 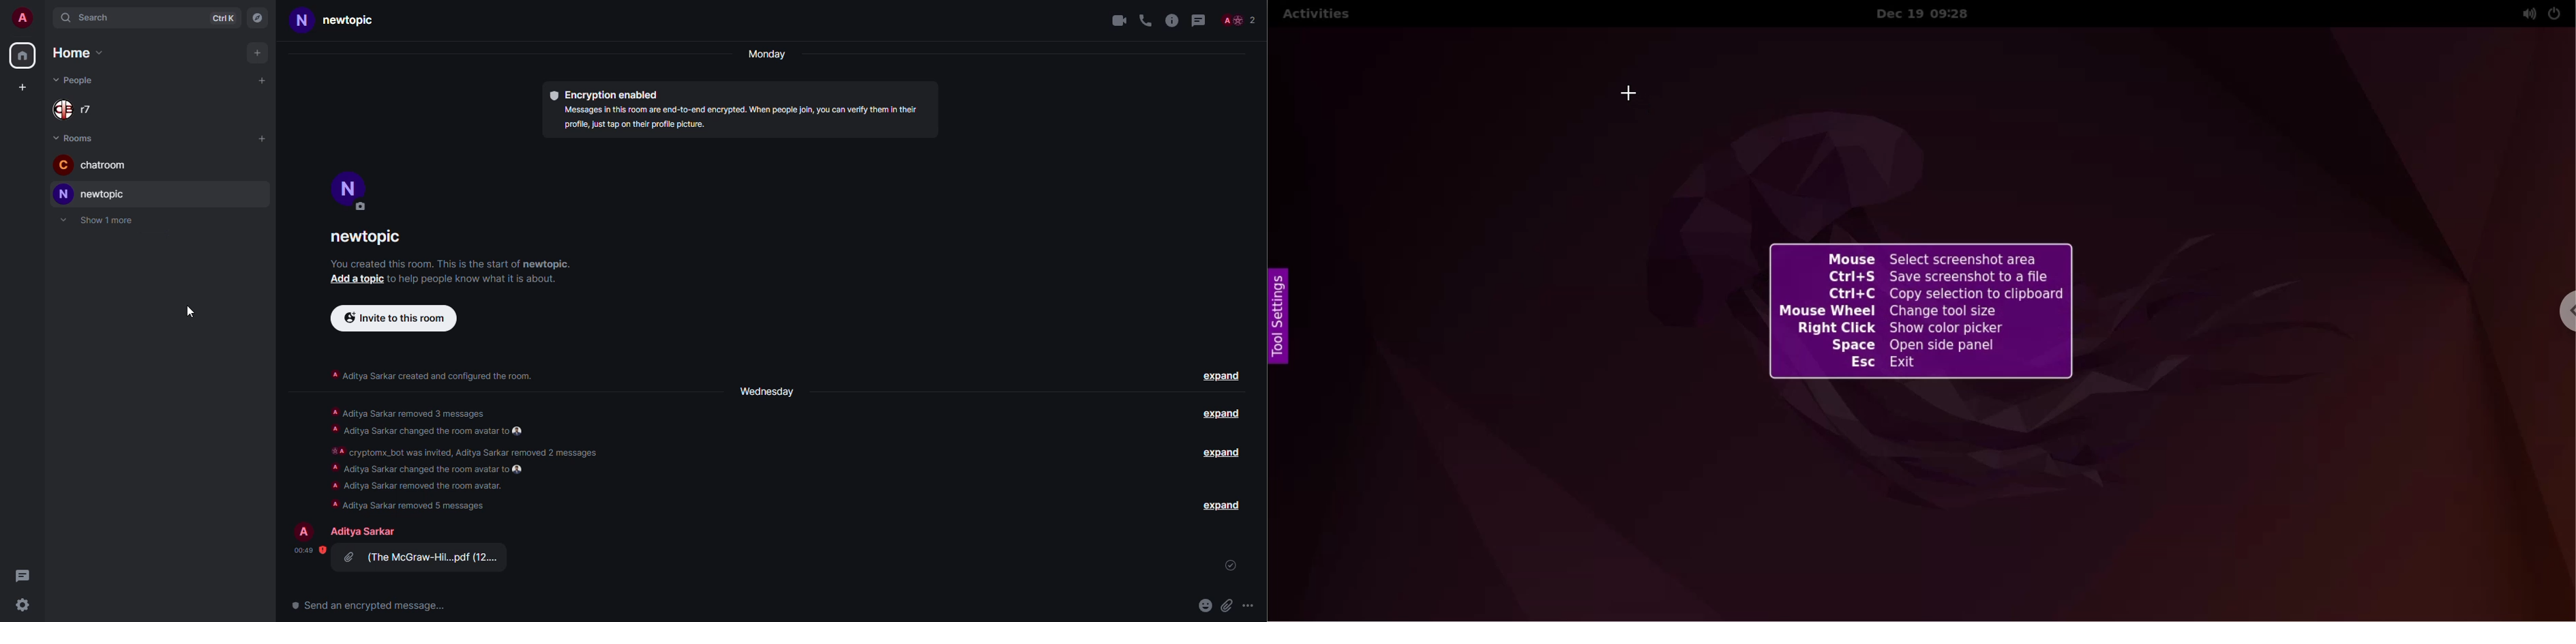 I want to click on profile, so click(x=20, y=17).